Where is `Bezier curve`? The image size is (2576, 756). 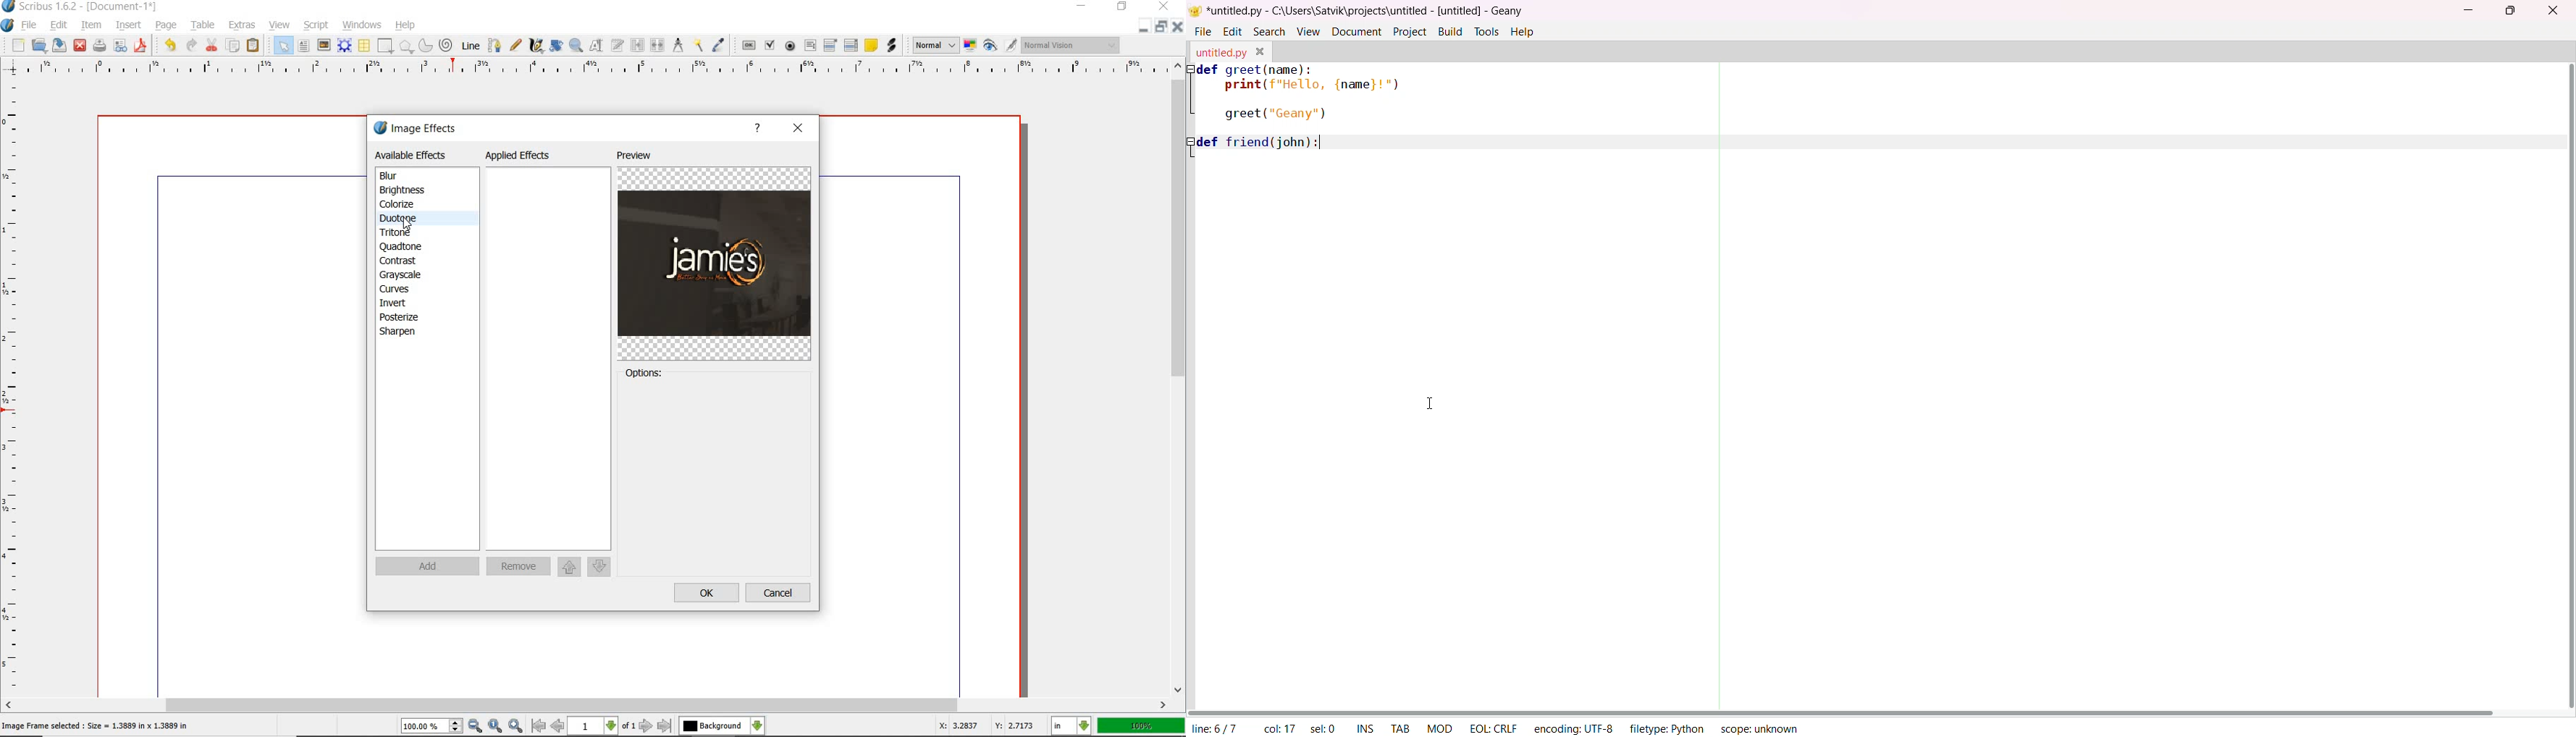 Bezier curve is located at coordinates (495, 46).